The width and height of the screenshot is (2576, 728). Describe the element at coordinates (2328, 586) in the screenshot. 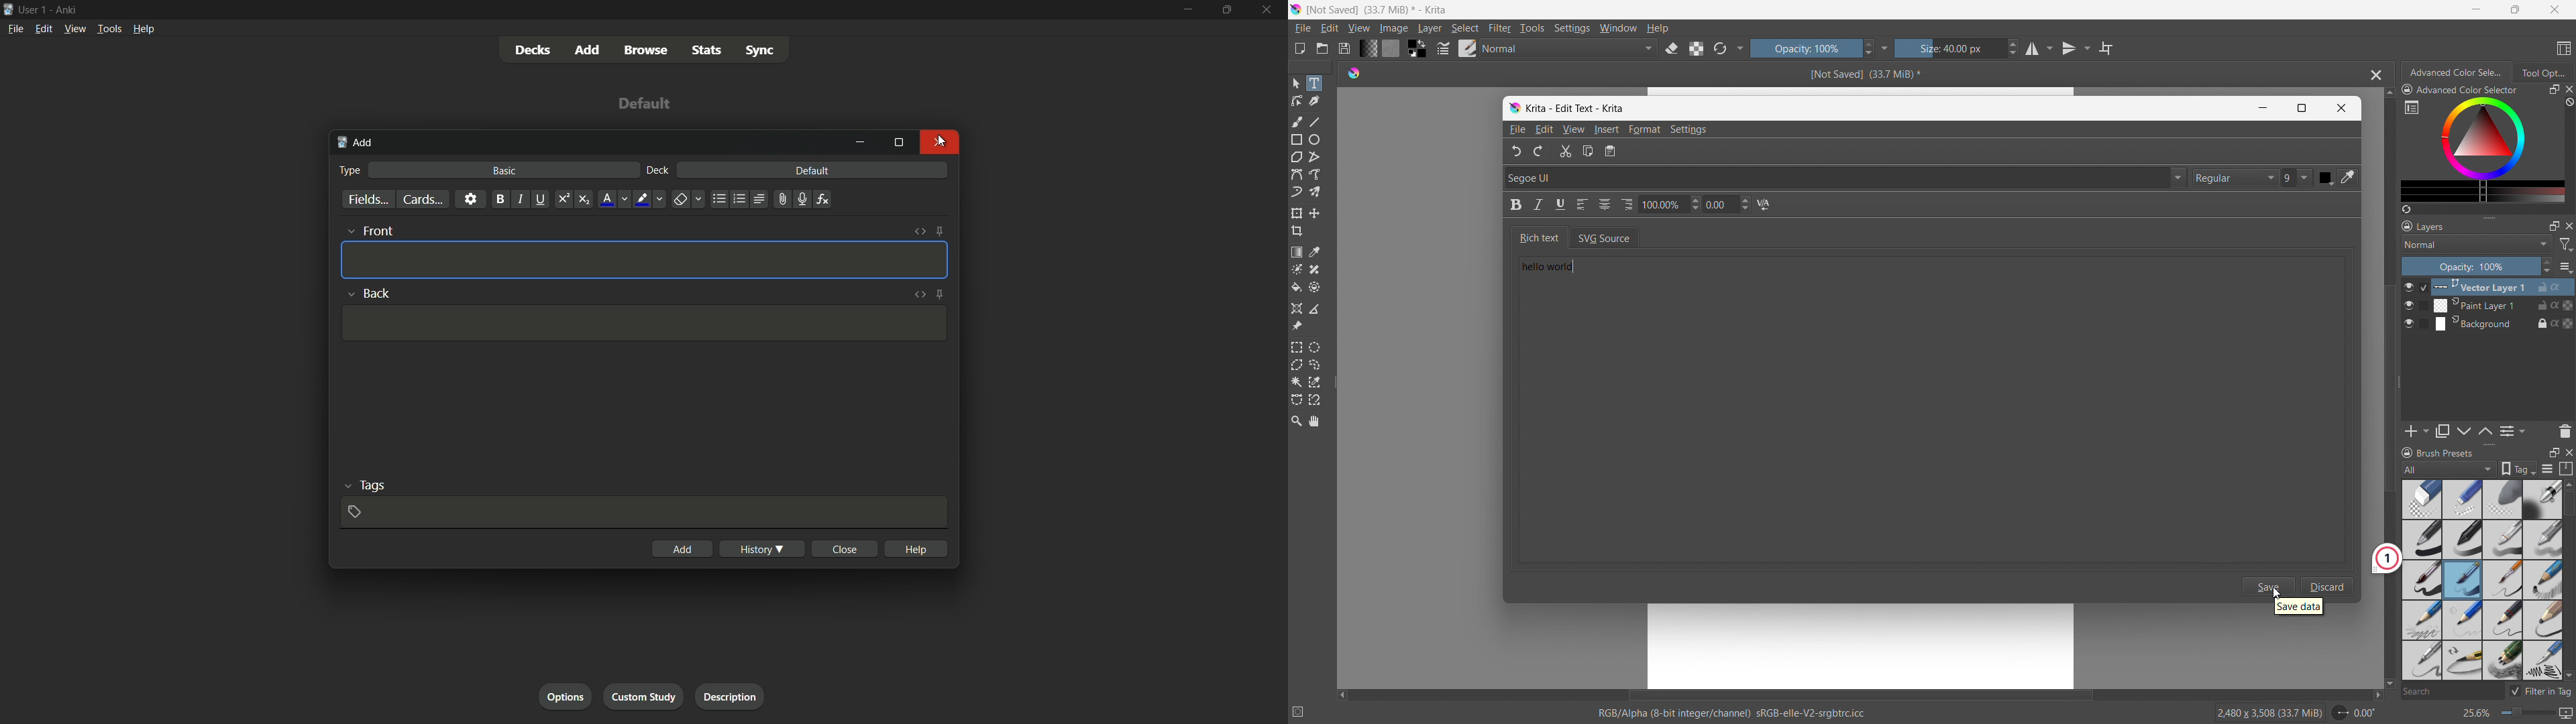

I see `Discard` at that location.